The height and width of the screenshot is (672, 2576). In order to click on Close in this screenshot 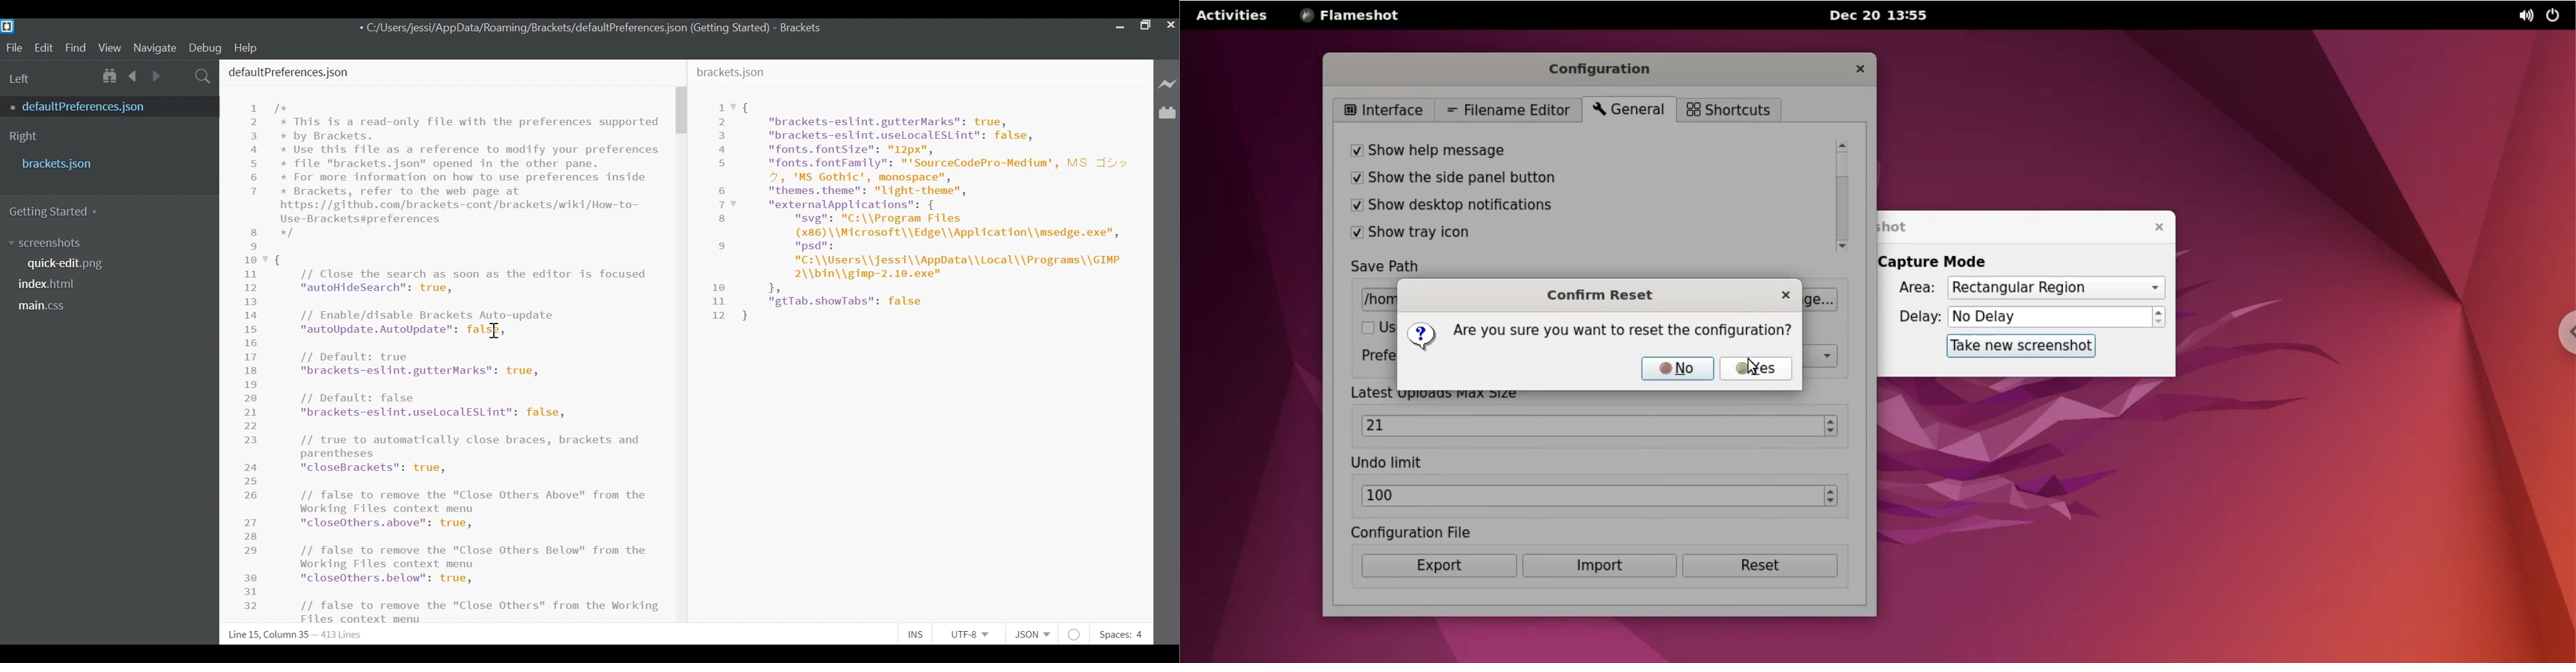, I will do `click(1171, 25)`.